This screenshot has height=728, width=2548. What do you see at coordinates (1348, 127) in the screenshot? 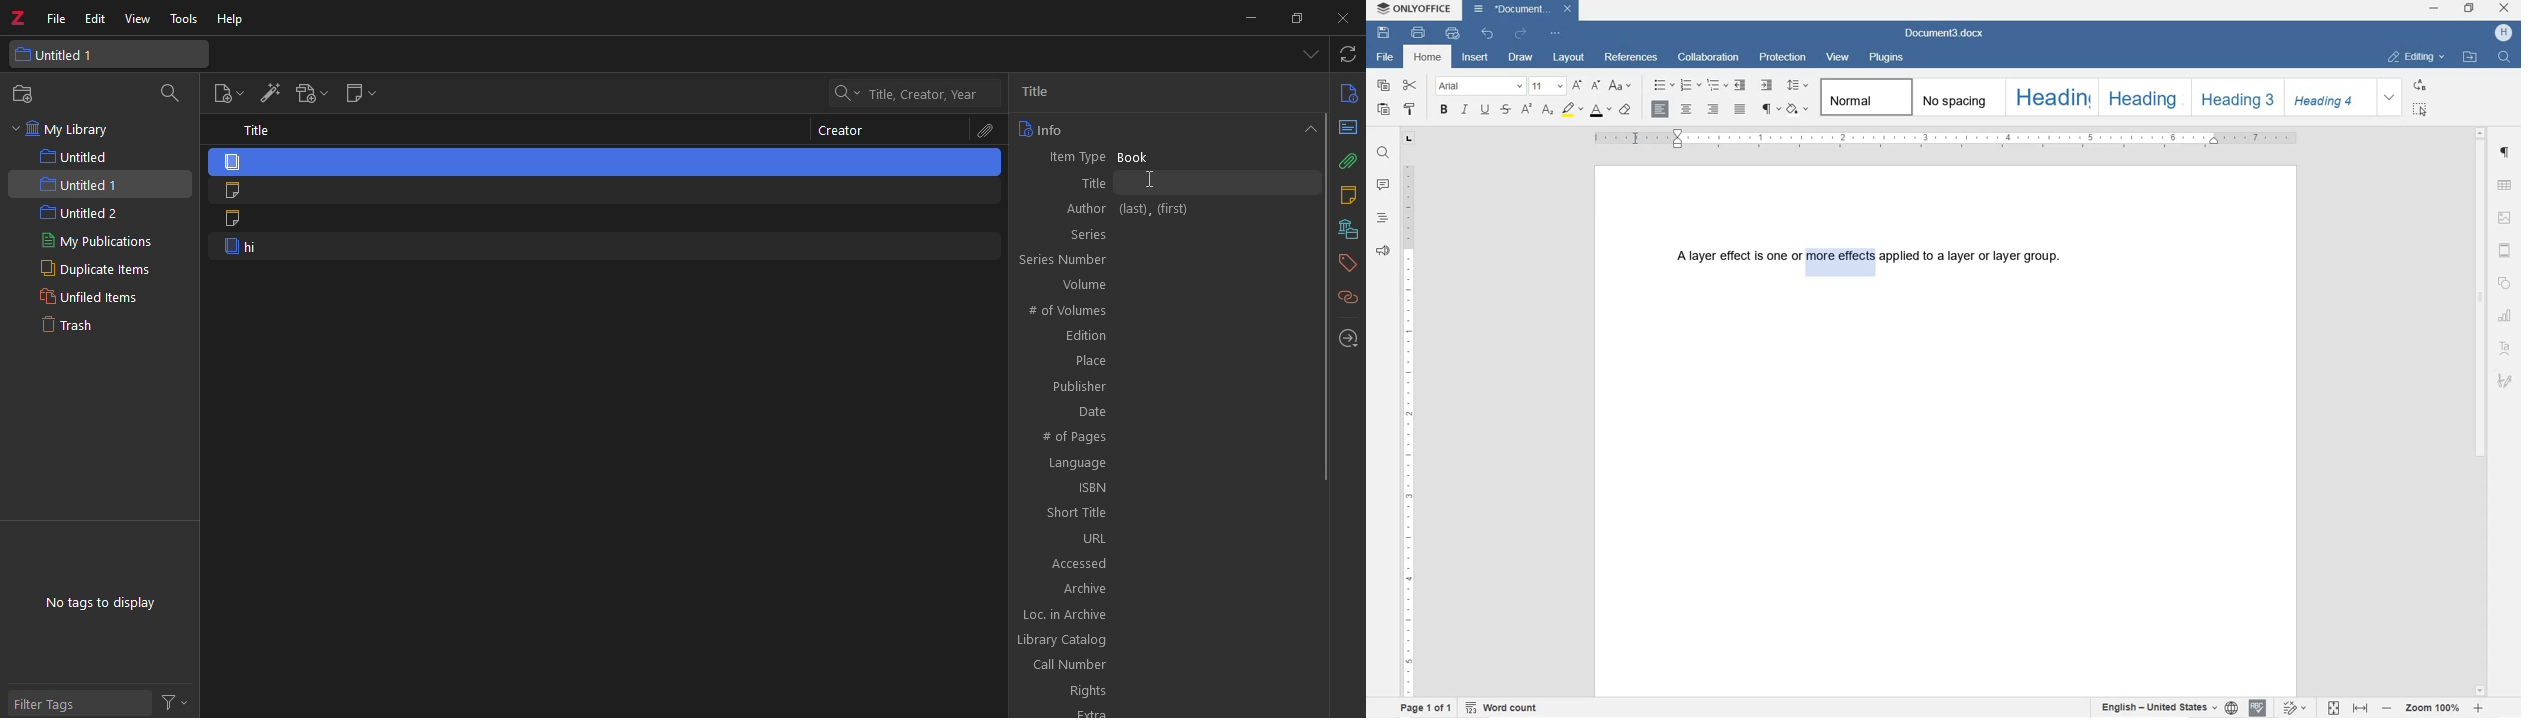
I see `abstract` at bounding box center [1348, 127].